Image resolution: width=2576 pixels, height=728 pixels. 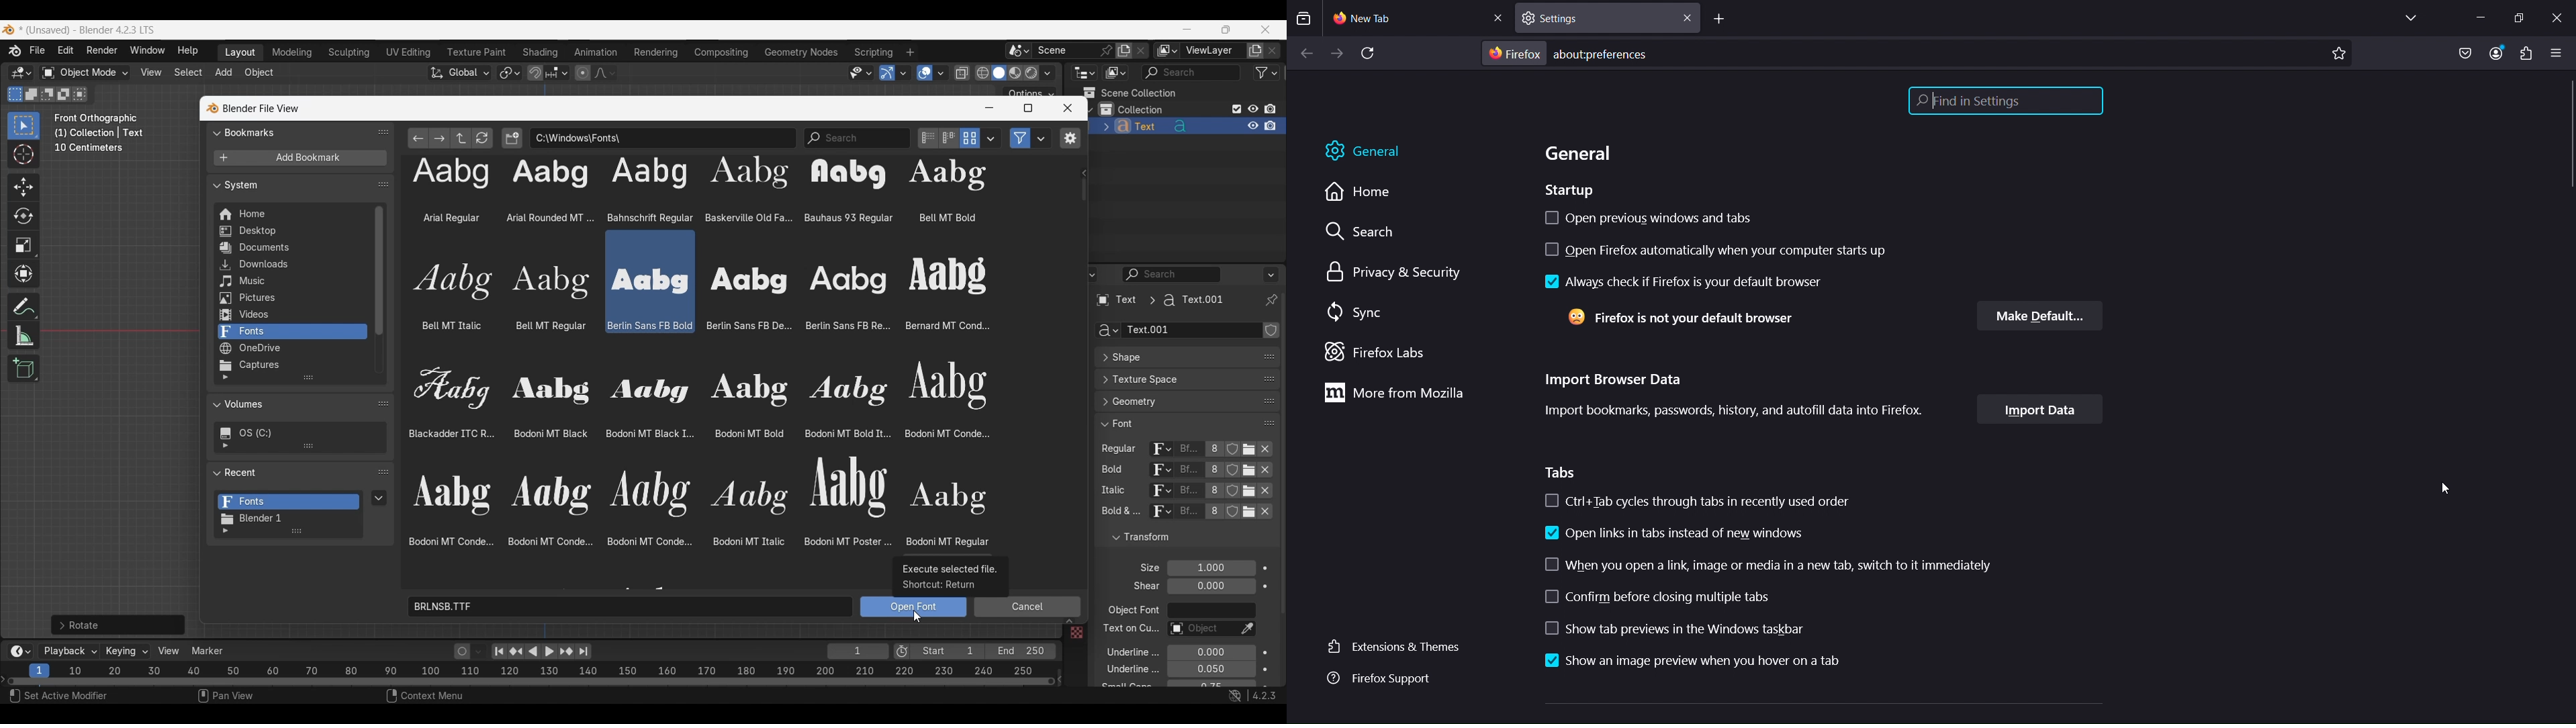 What do you see at coordinates (66, 697) in the screenshot?
I see `Select` at bounding box center [66, 697].